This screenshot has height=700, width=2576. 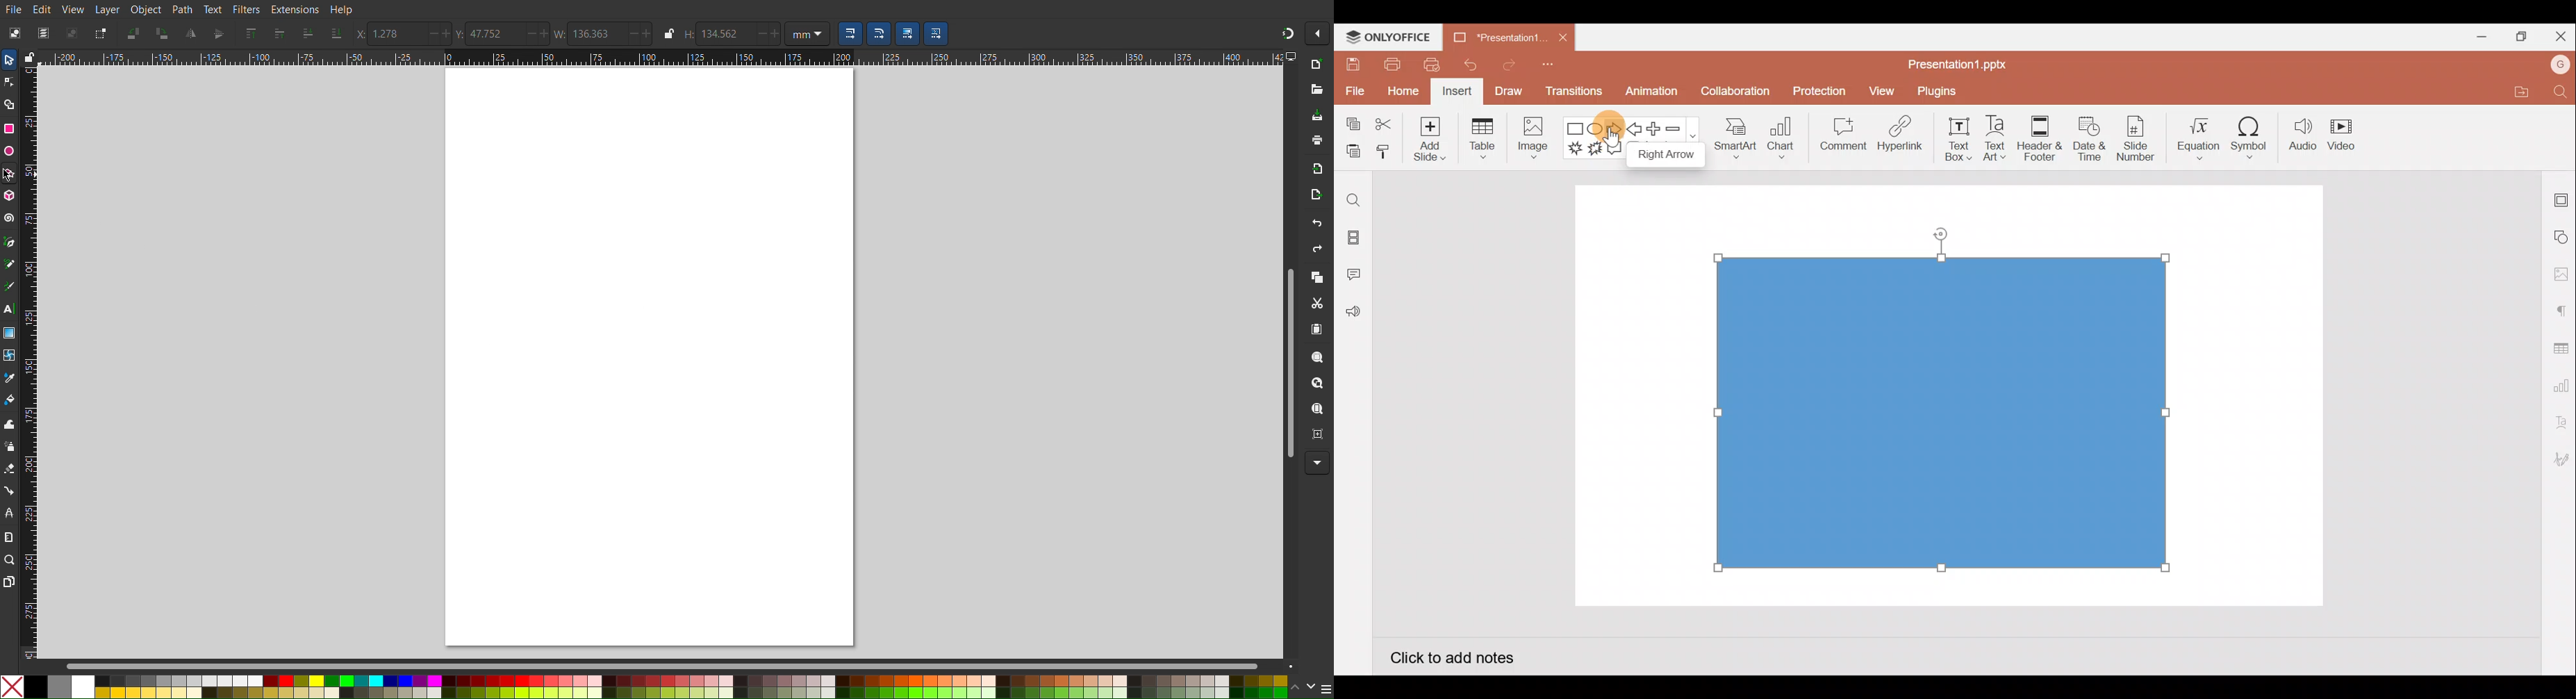 I want to click on Insert, so click(x=1457, y=92).